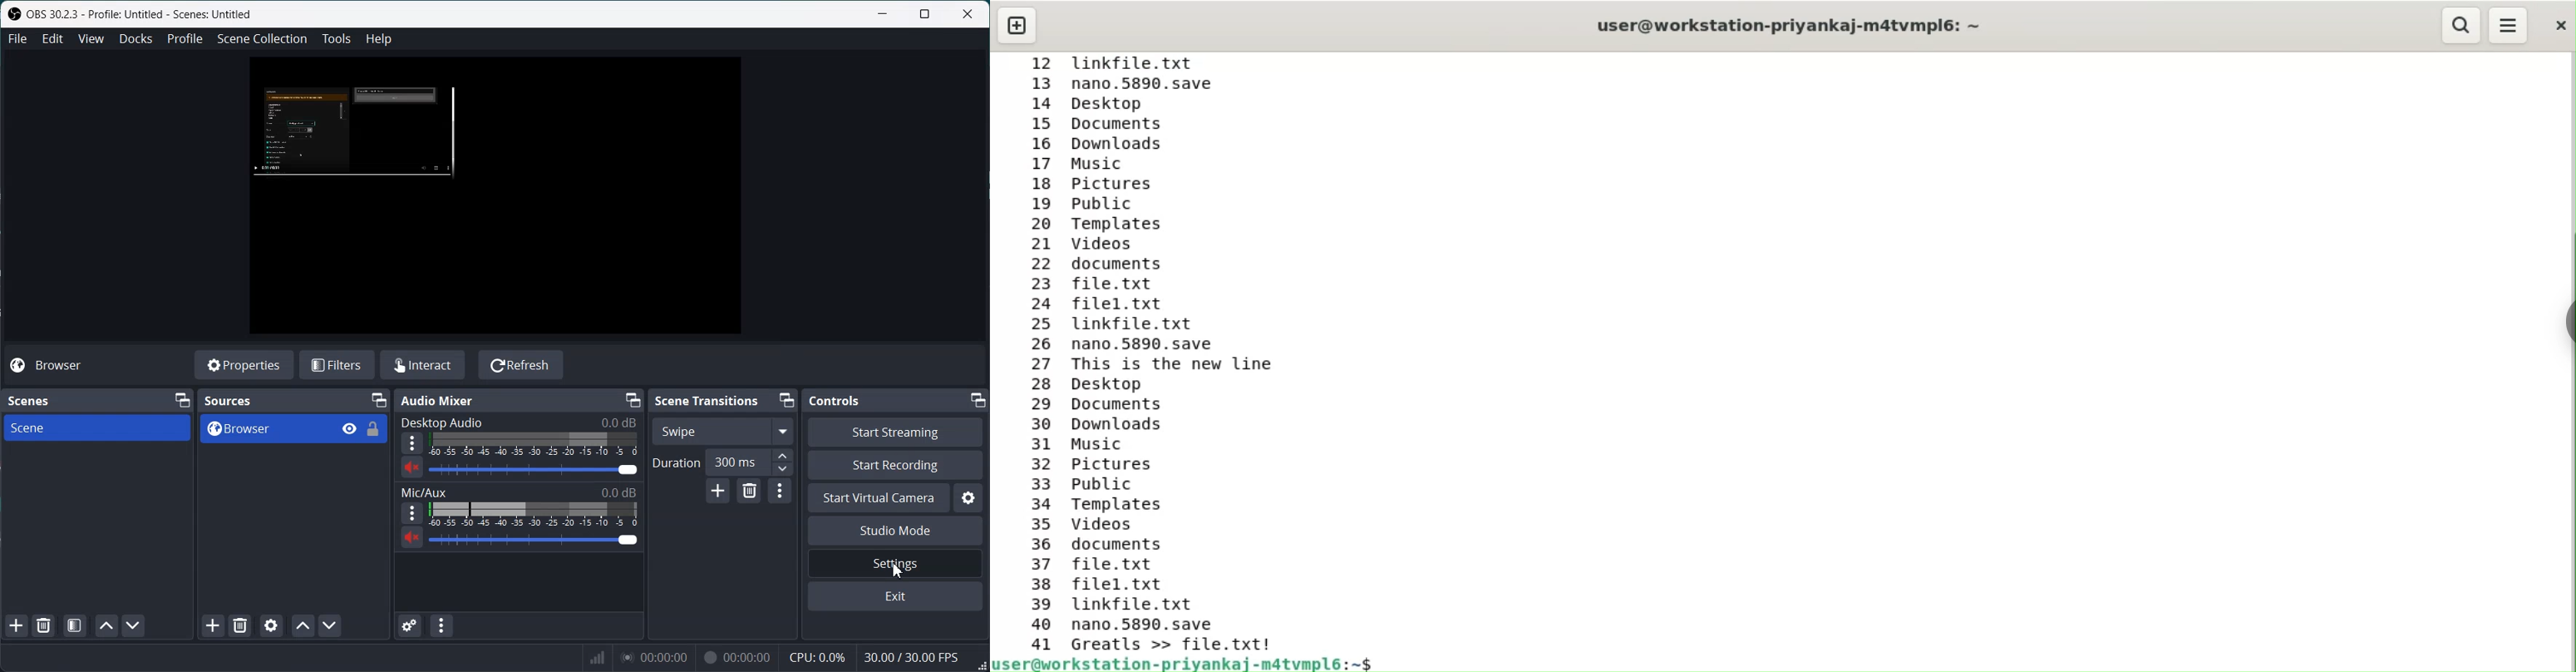 This screenshot has width=2576, height=672. What do you see at coordinates (884, 13) in the screenshot?
I see `Minimize` at bounding box center [884, 13].